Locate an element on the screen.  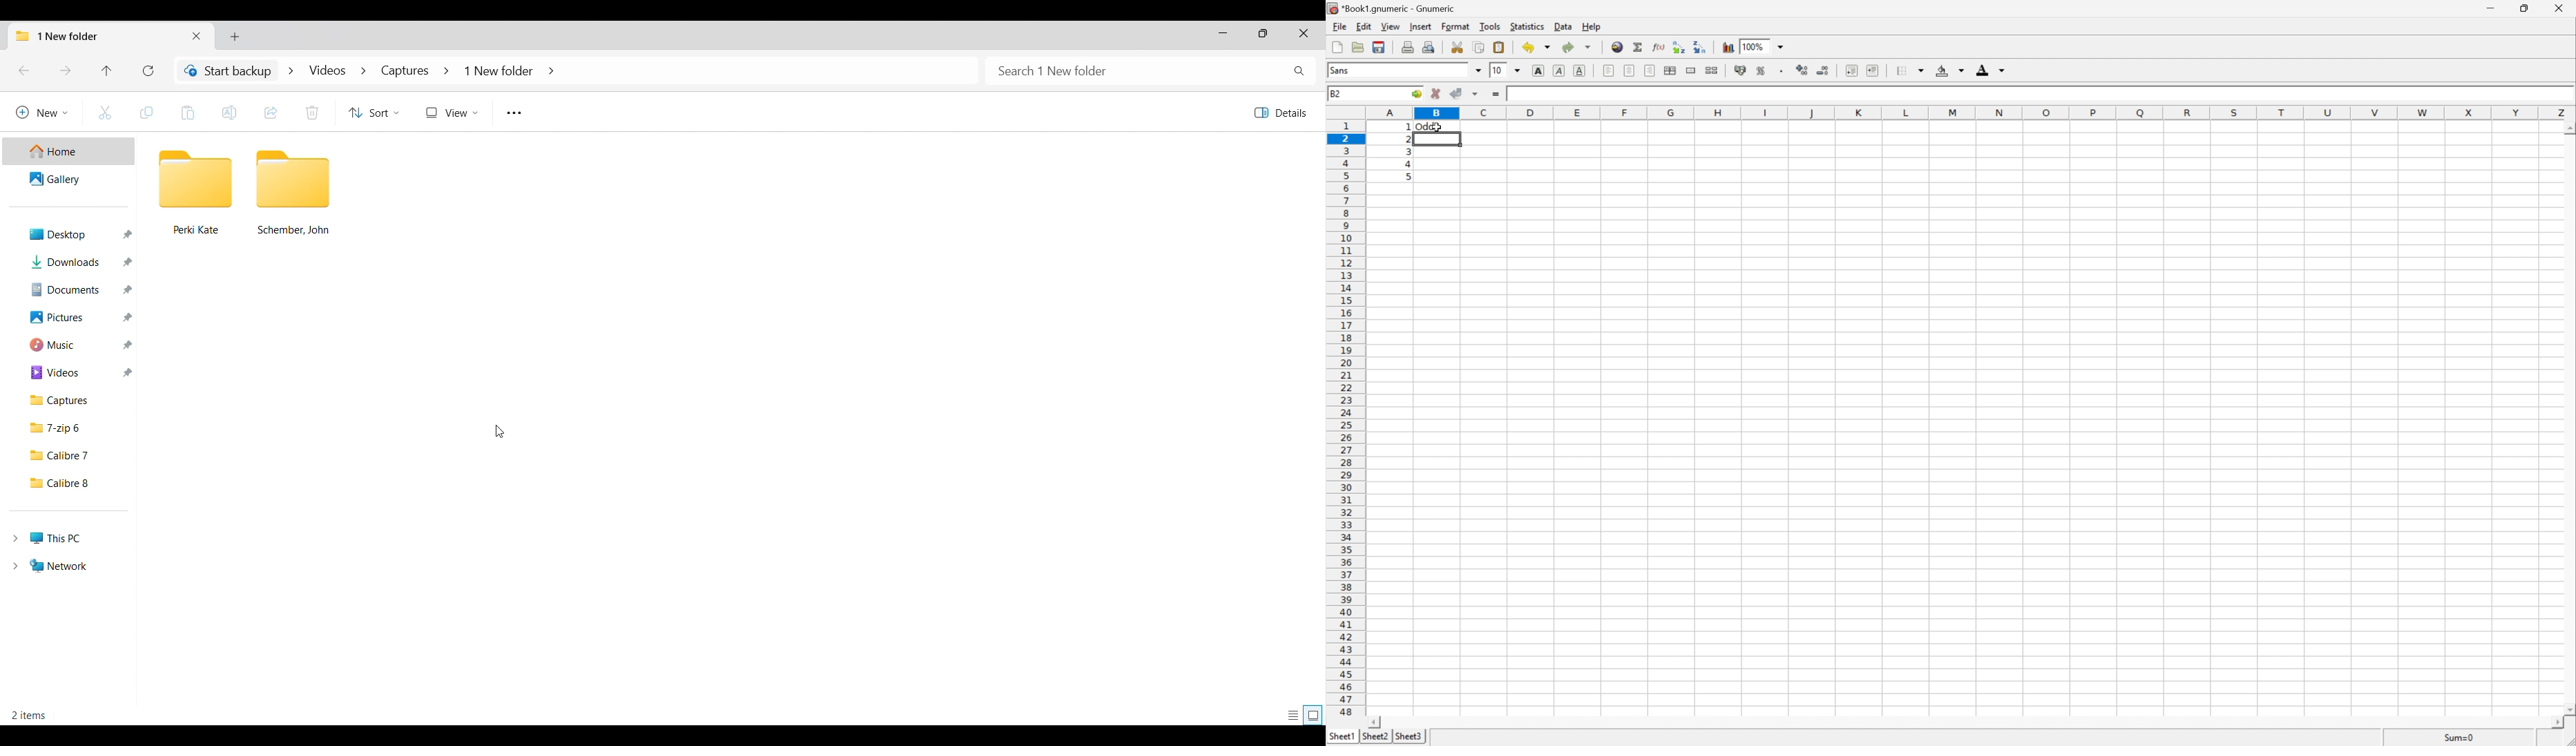
Close is located at coordinates (2559, 7).